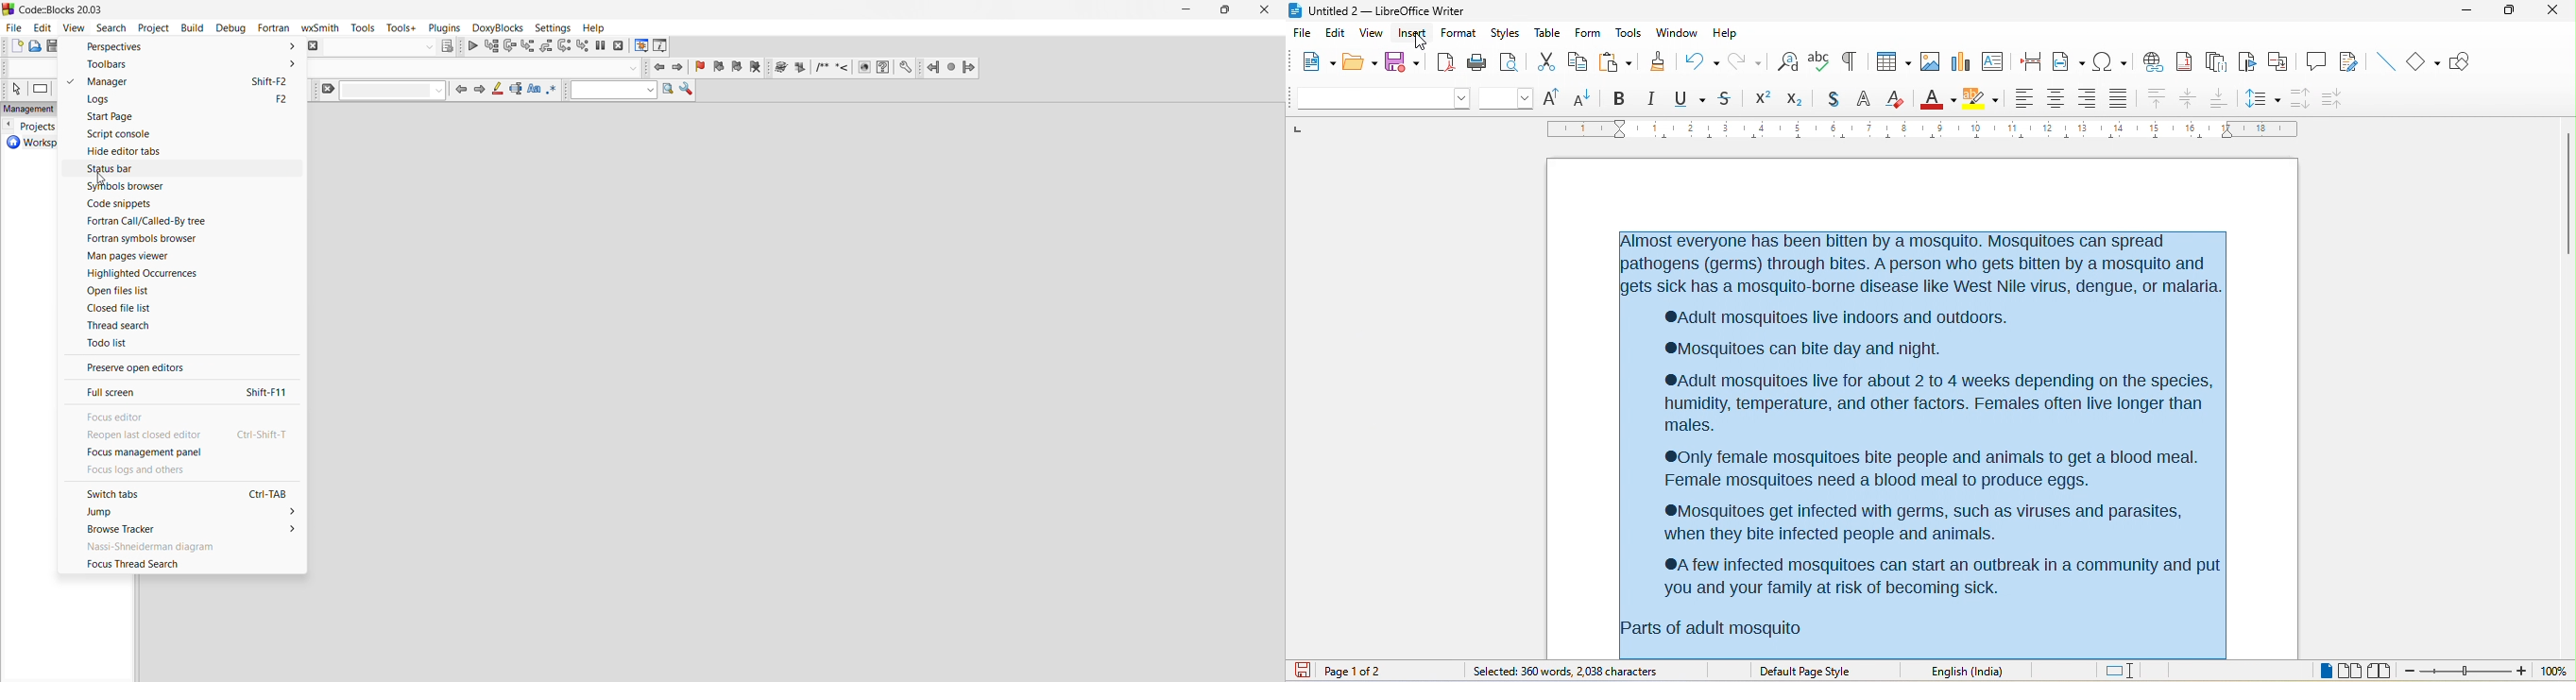 This screenshot has height=700, width=2576. What do you see at coordinates (821, 67) in the screenshot?
I see `Insert comment block` at bounding box center [821, 67].